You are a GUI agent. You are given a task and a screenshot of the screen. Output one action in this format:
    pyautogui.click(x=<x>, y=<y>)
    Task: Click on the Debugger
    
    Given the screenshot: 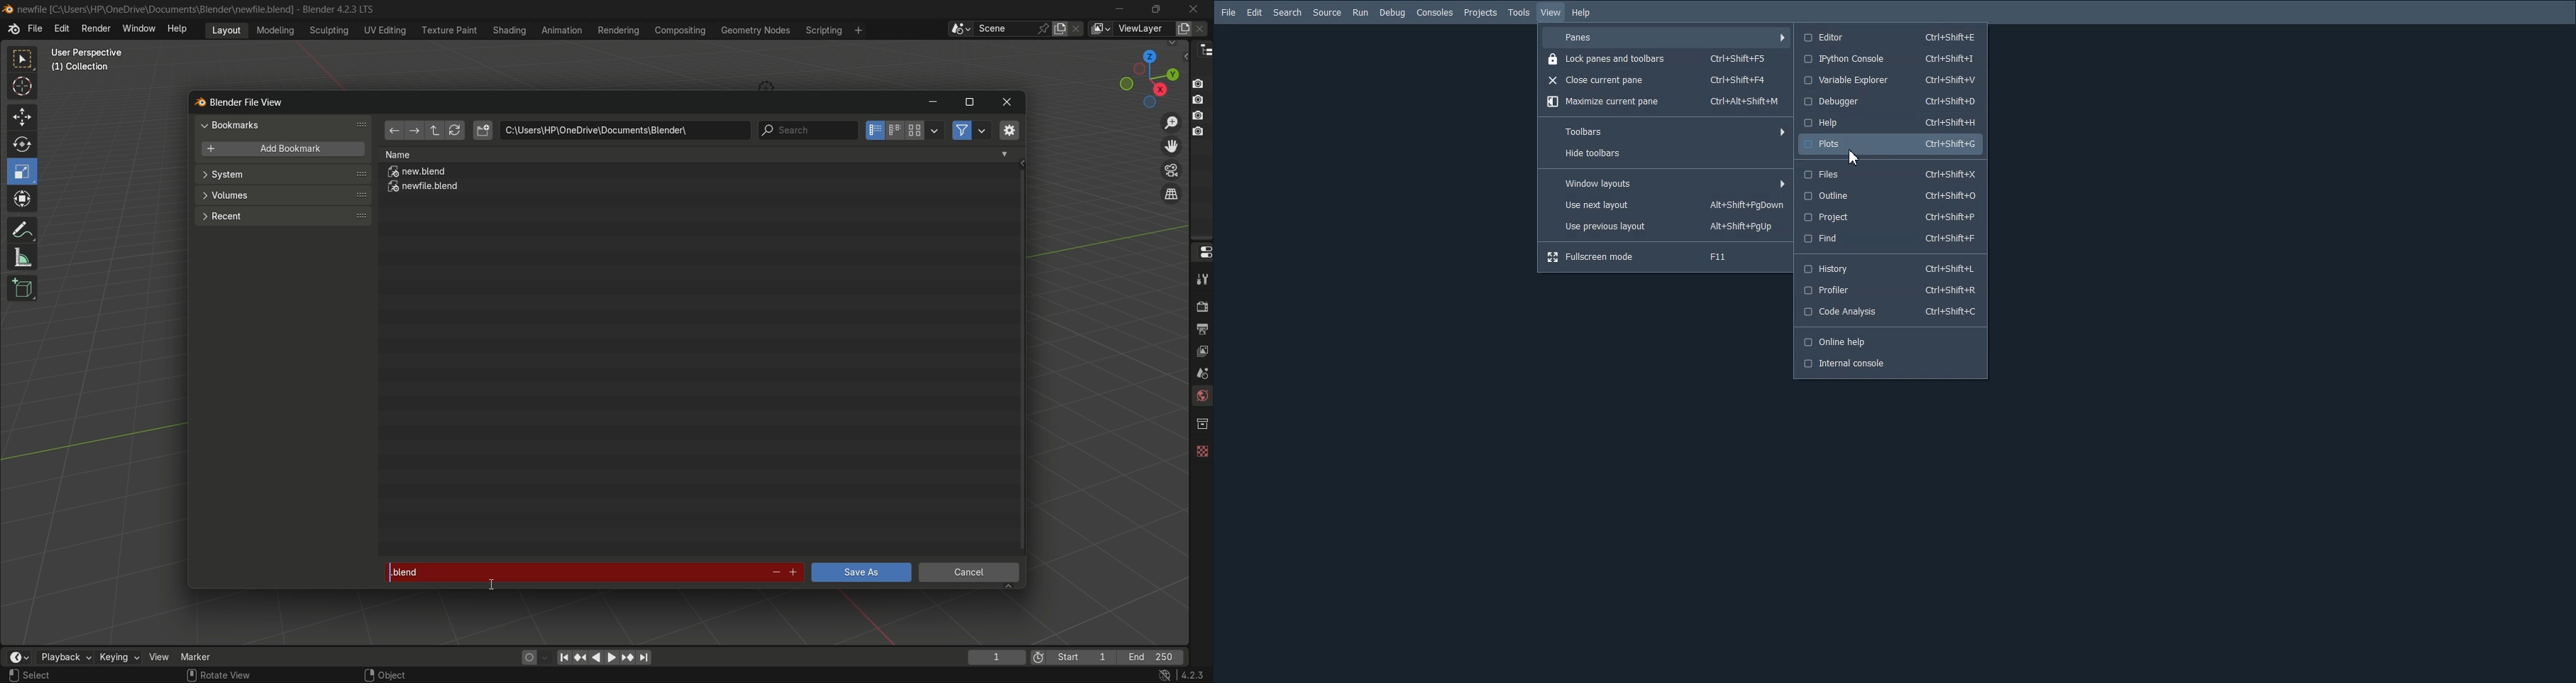 What is the action you would take?
    pyautogui.click(x=1891, y=102)
    